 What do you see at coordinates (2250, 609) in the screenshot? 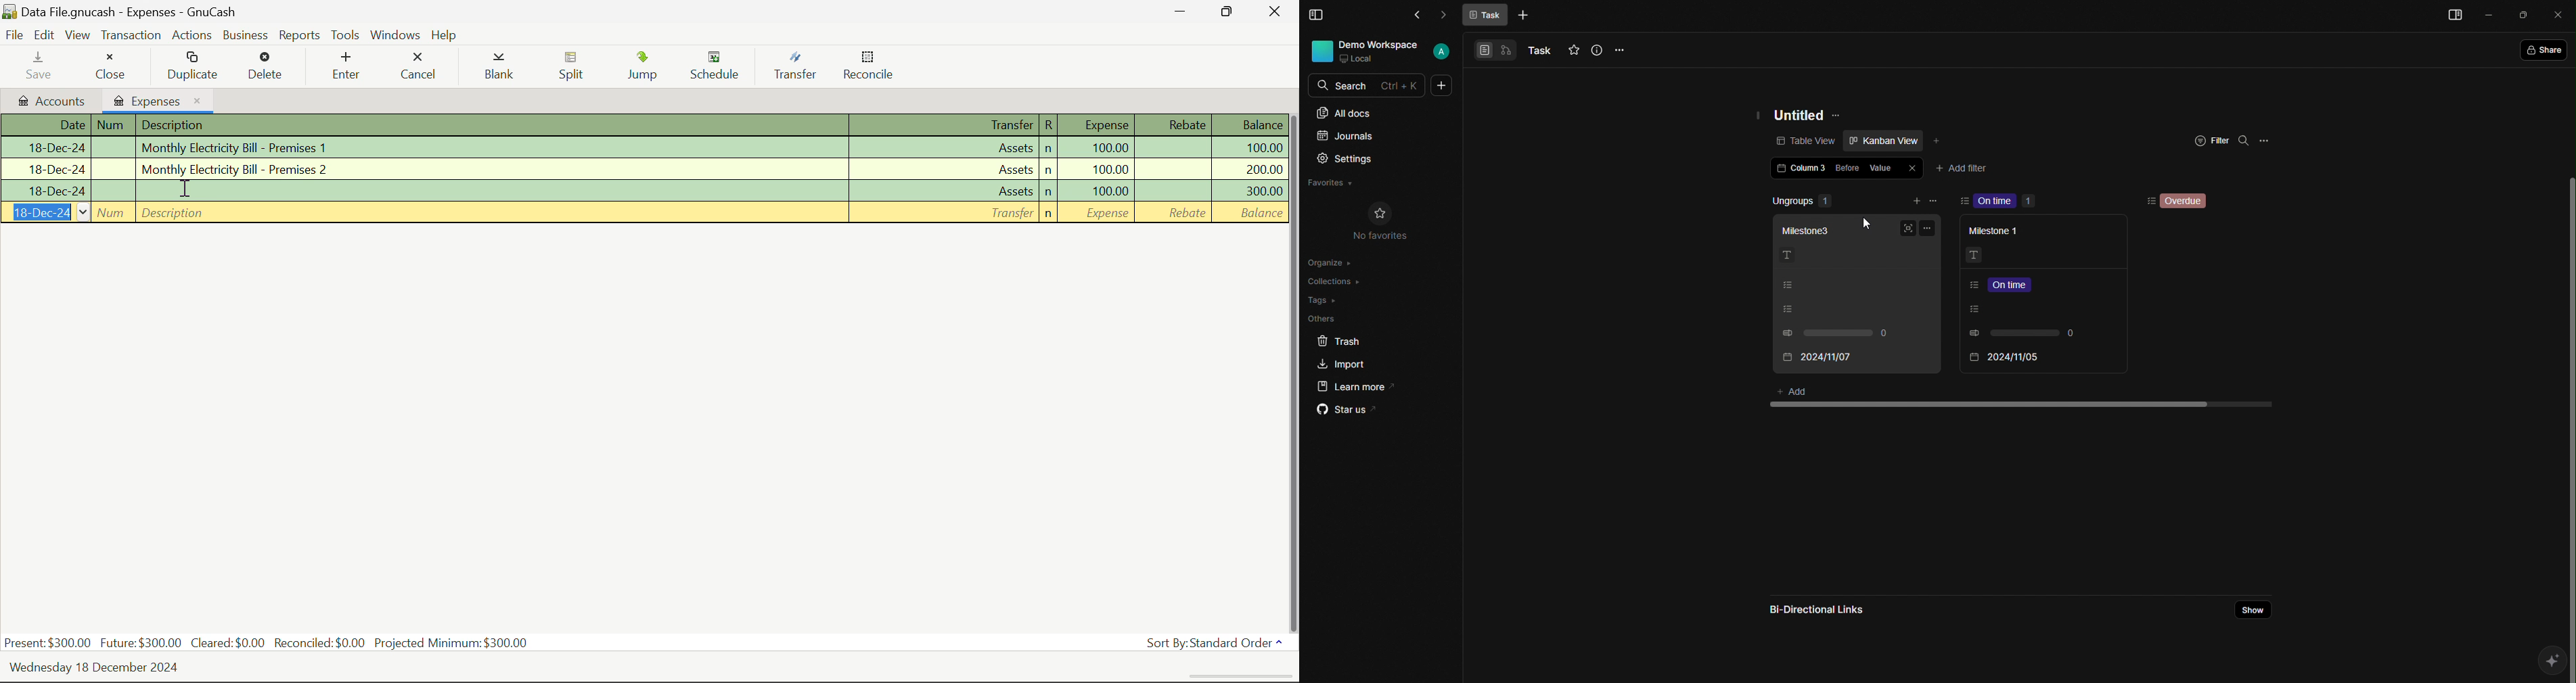
I see `Share` at bounding box center [2250, 609].